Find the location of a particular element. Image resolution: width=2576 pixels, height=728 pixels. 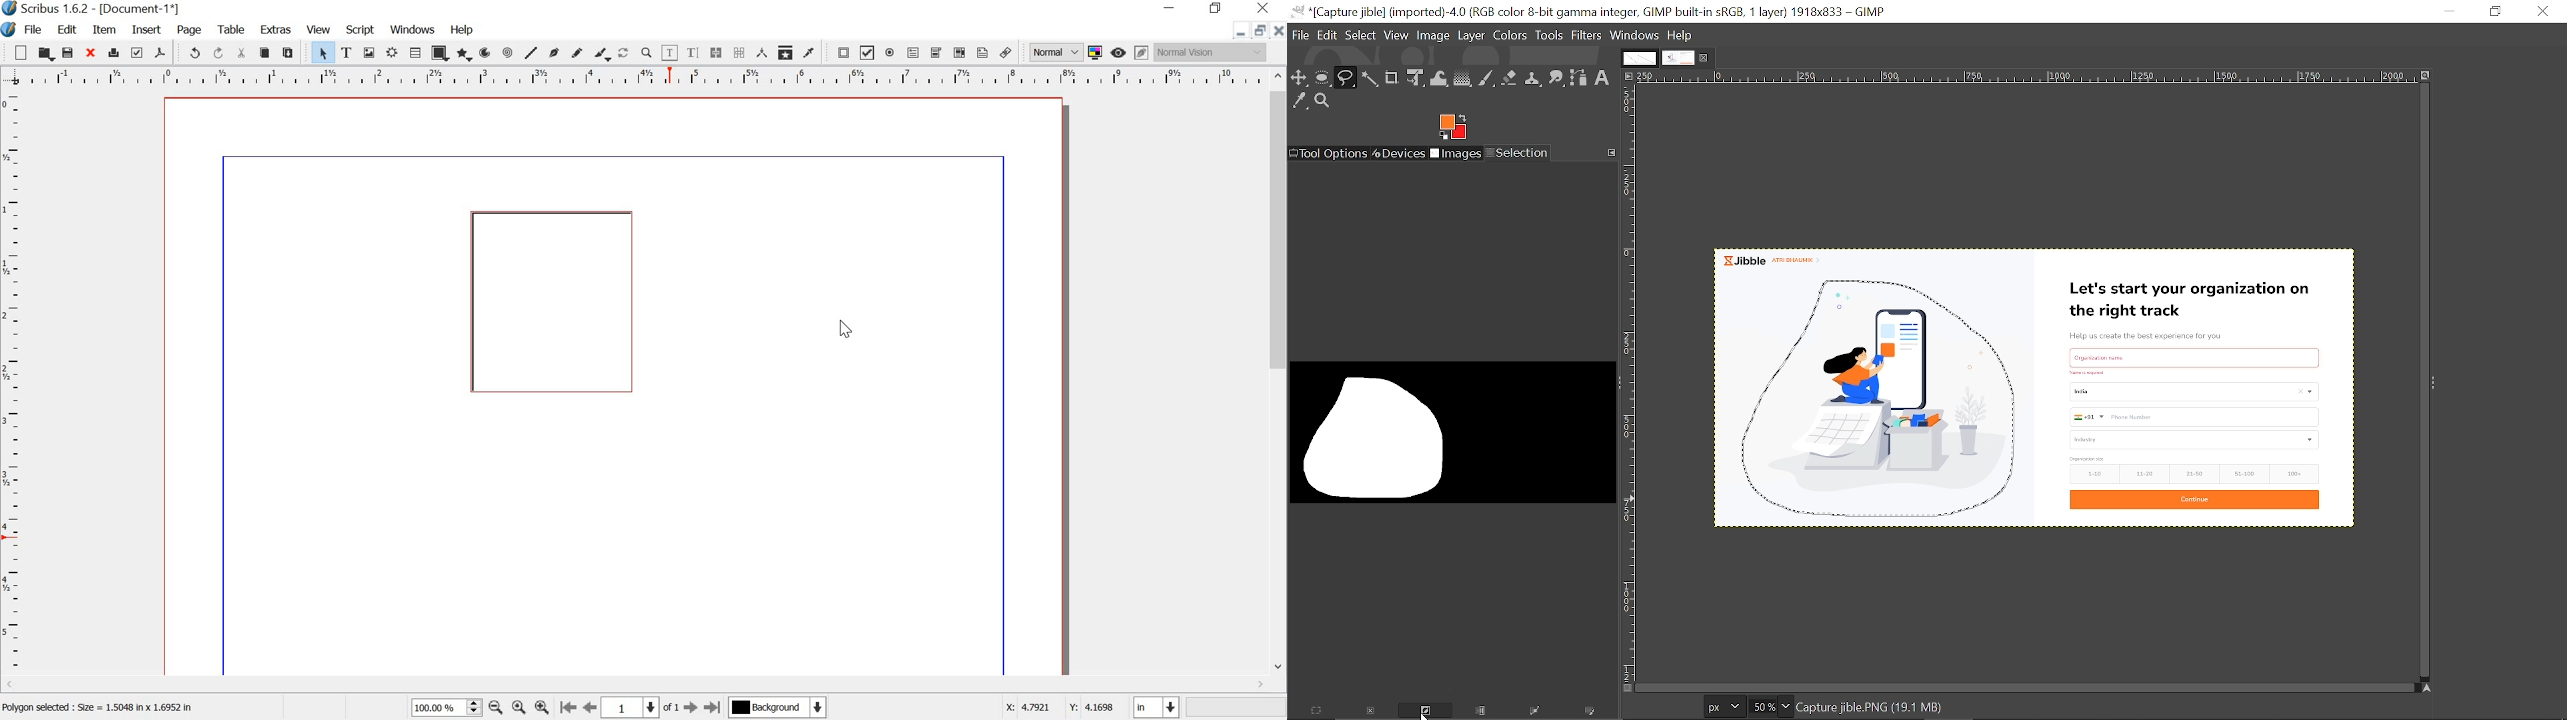

1 is located at coordinates (630, 707).